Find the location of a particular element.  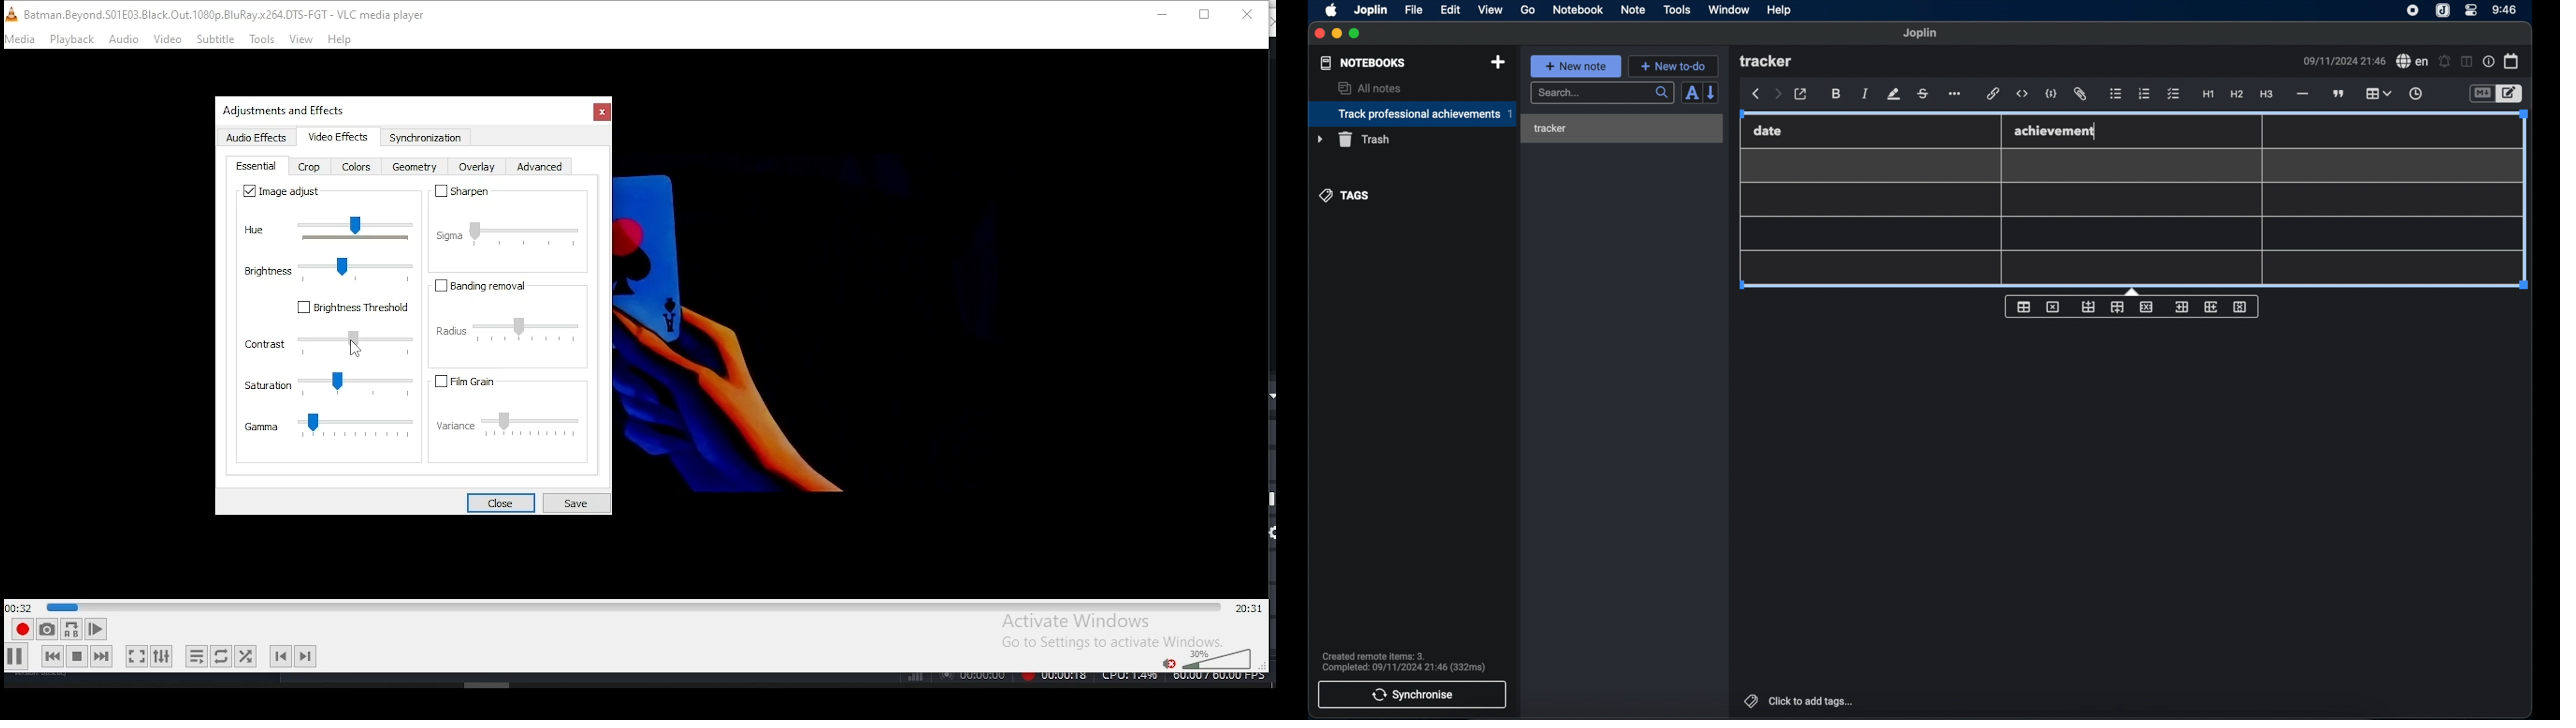

audio effects is located at coordinates (259, 139).